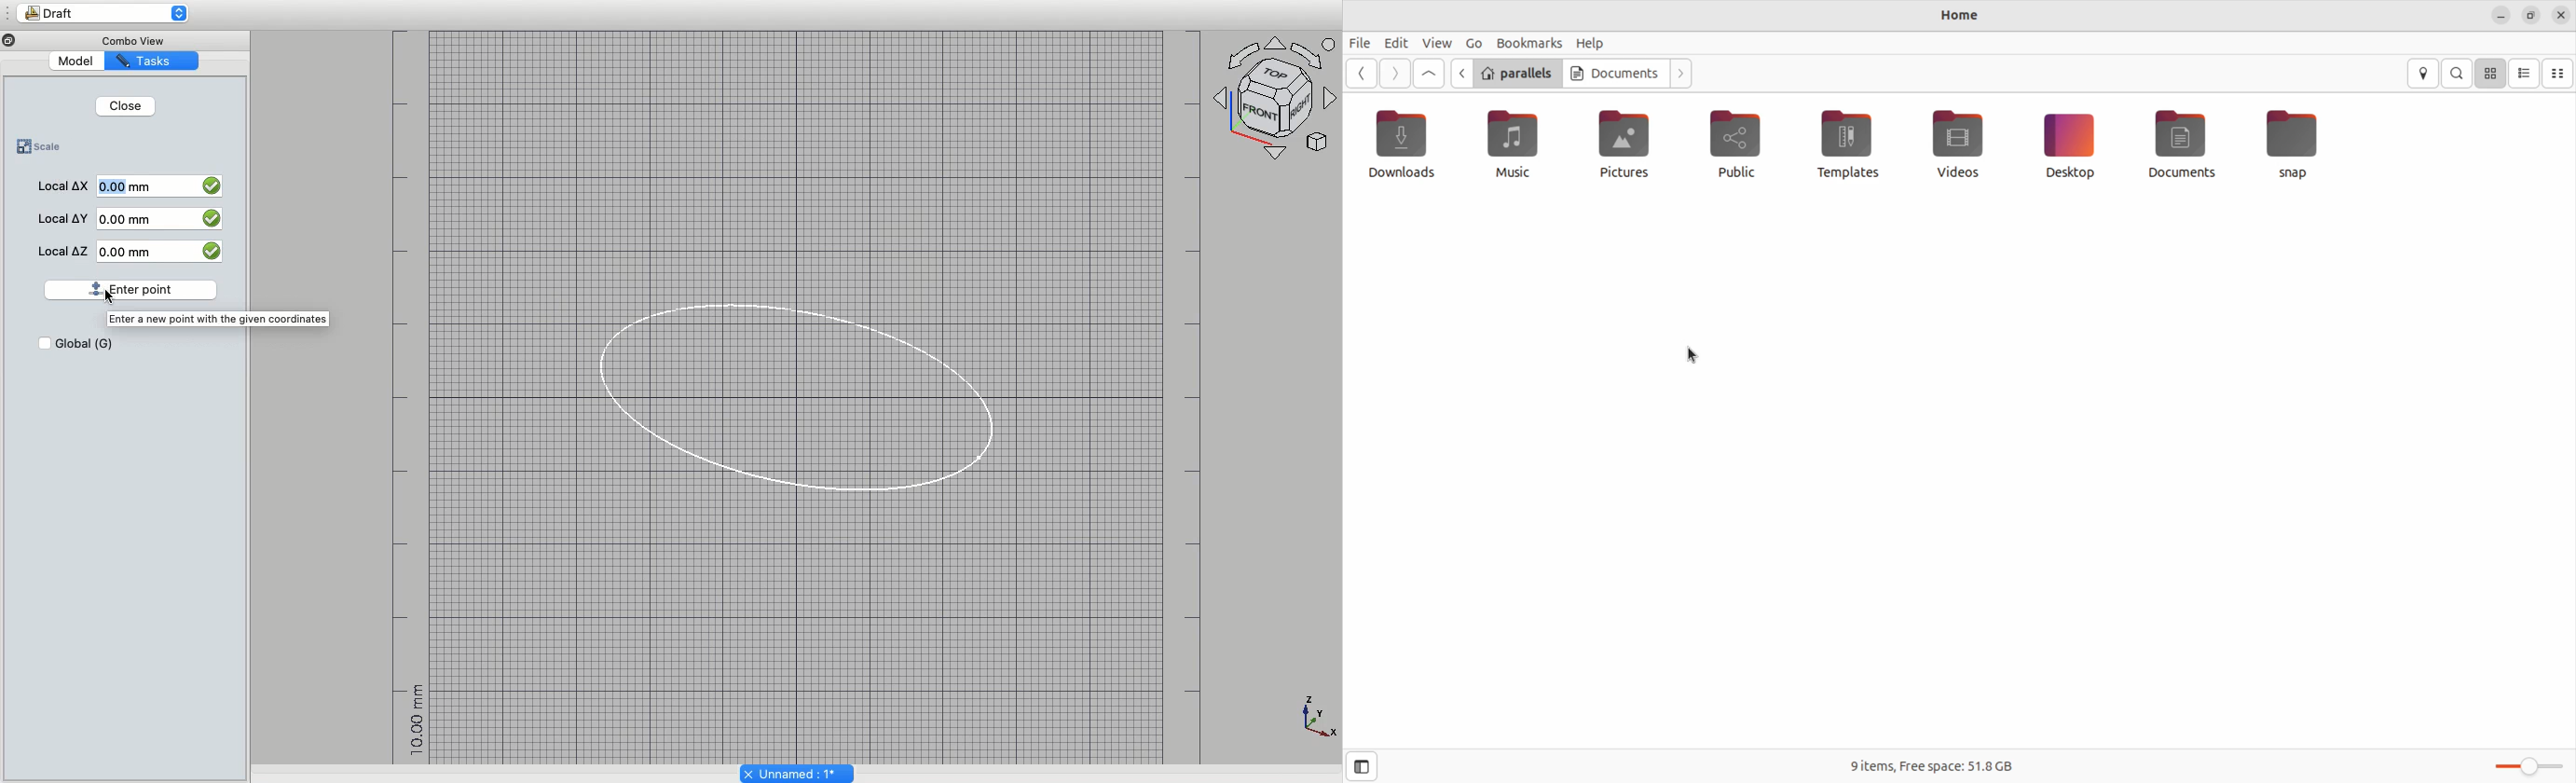 The image size is (2576, 784). I want to click on Enter point, so click(133, 290).